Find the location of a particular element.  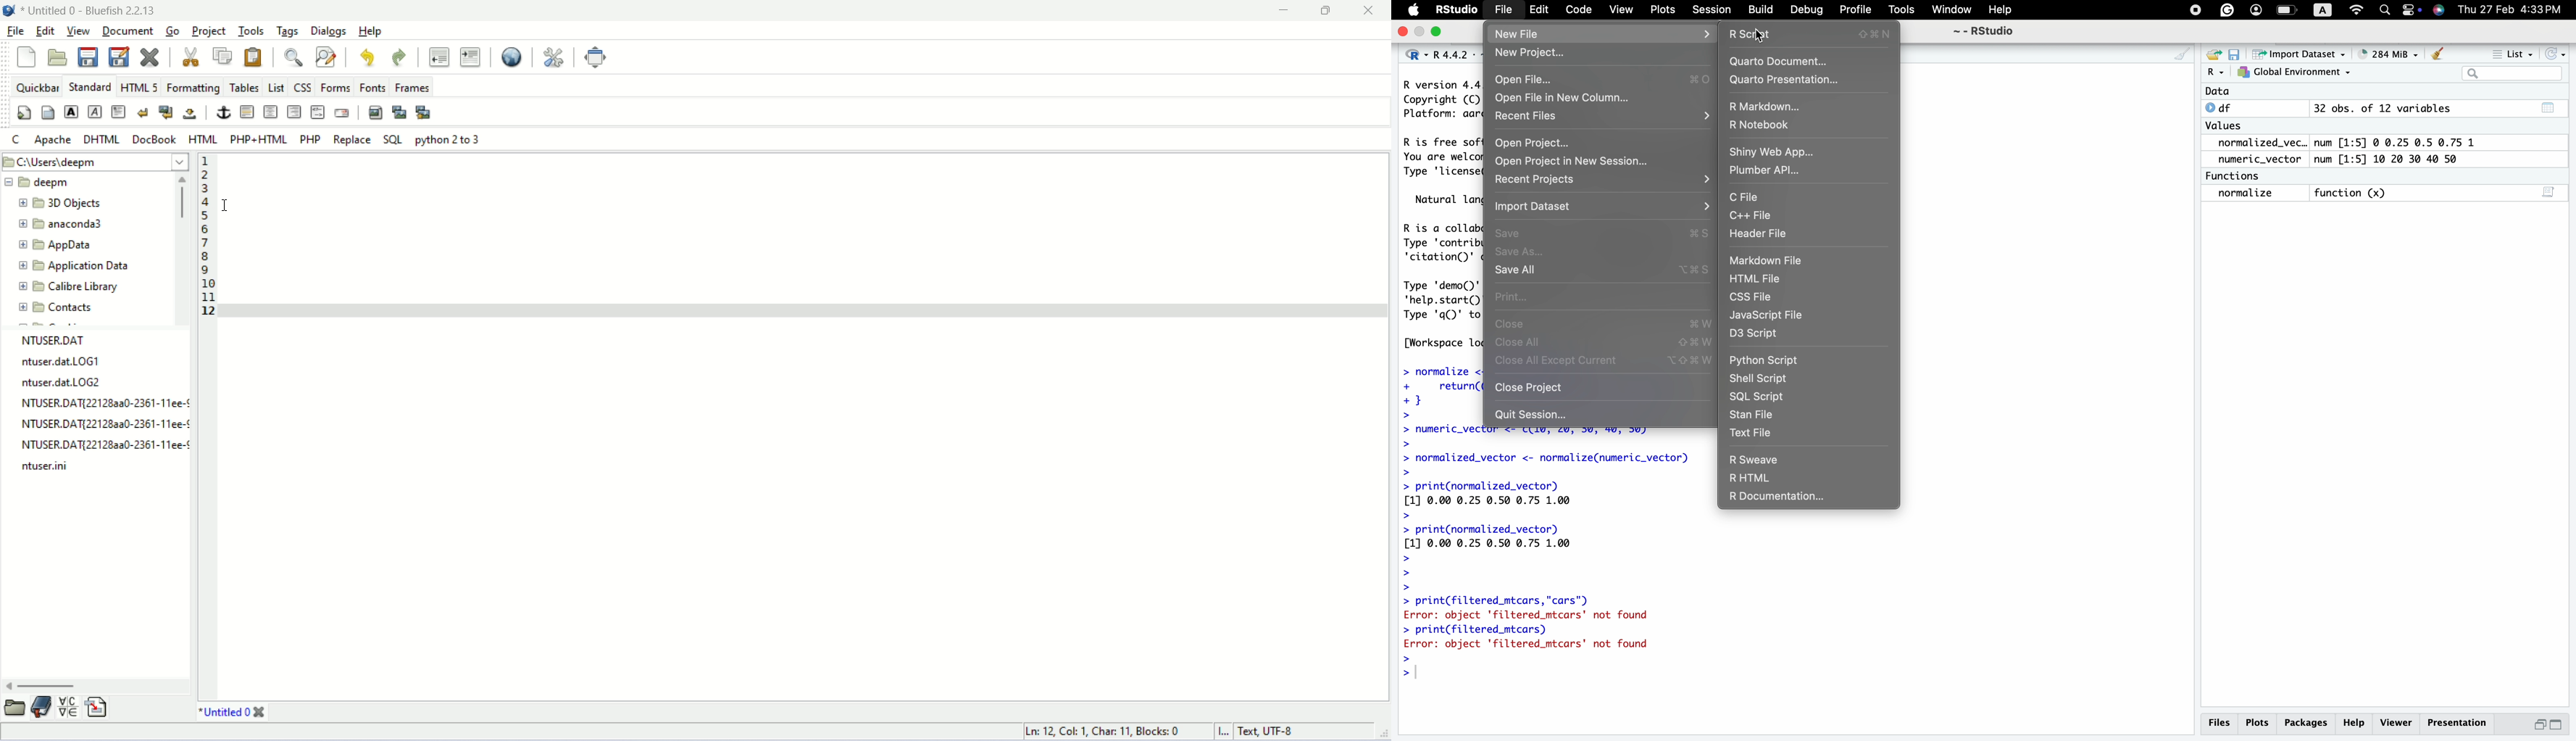

Plots is located at coordinates (2260, 722).